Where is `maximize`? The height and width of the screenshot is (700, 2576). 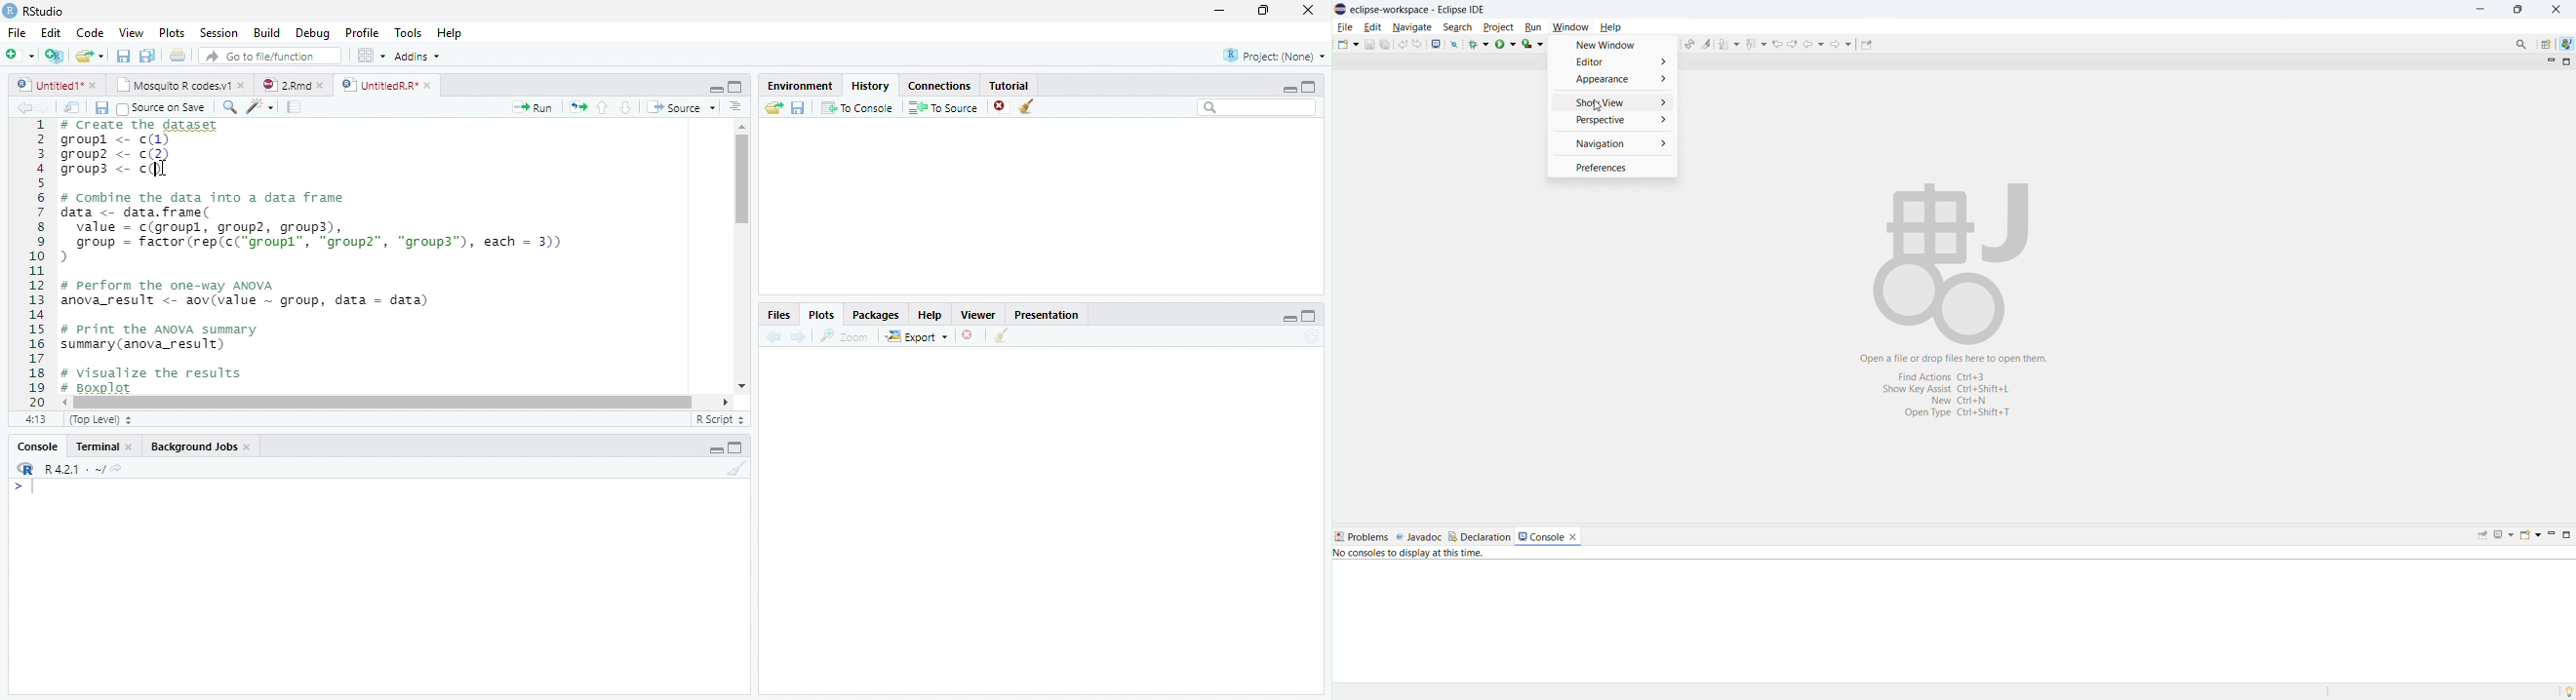
maximize is located at coordinates (1312, 86).